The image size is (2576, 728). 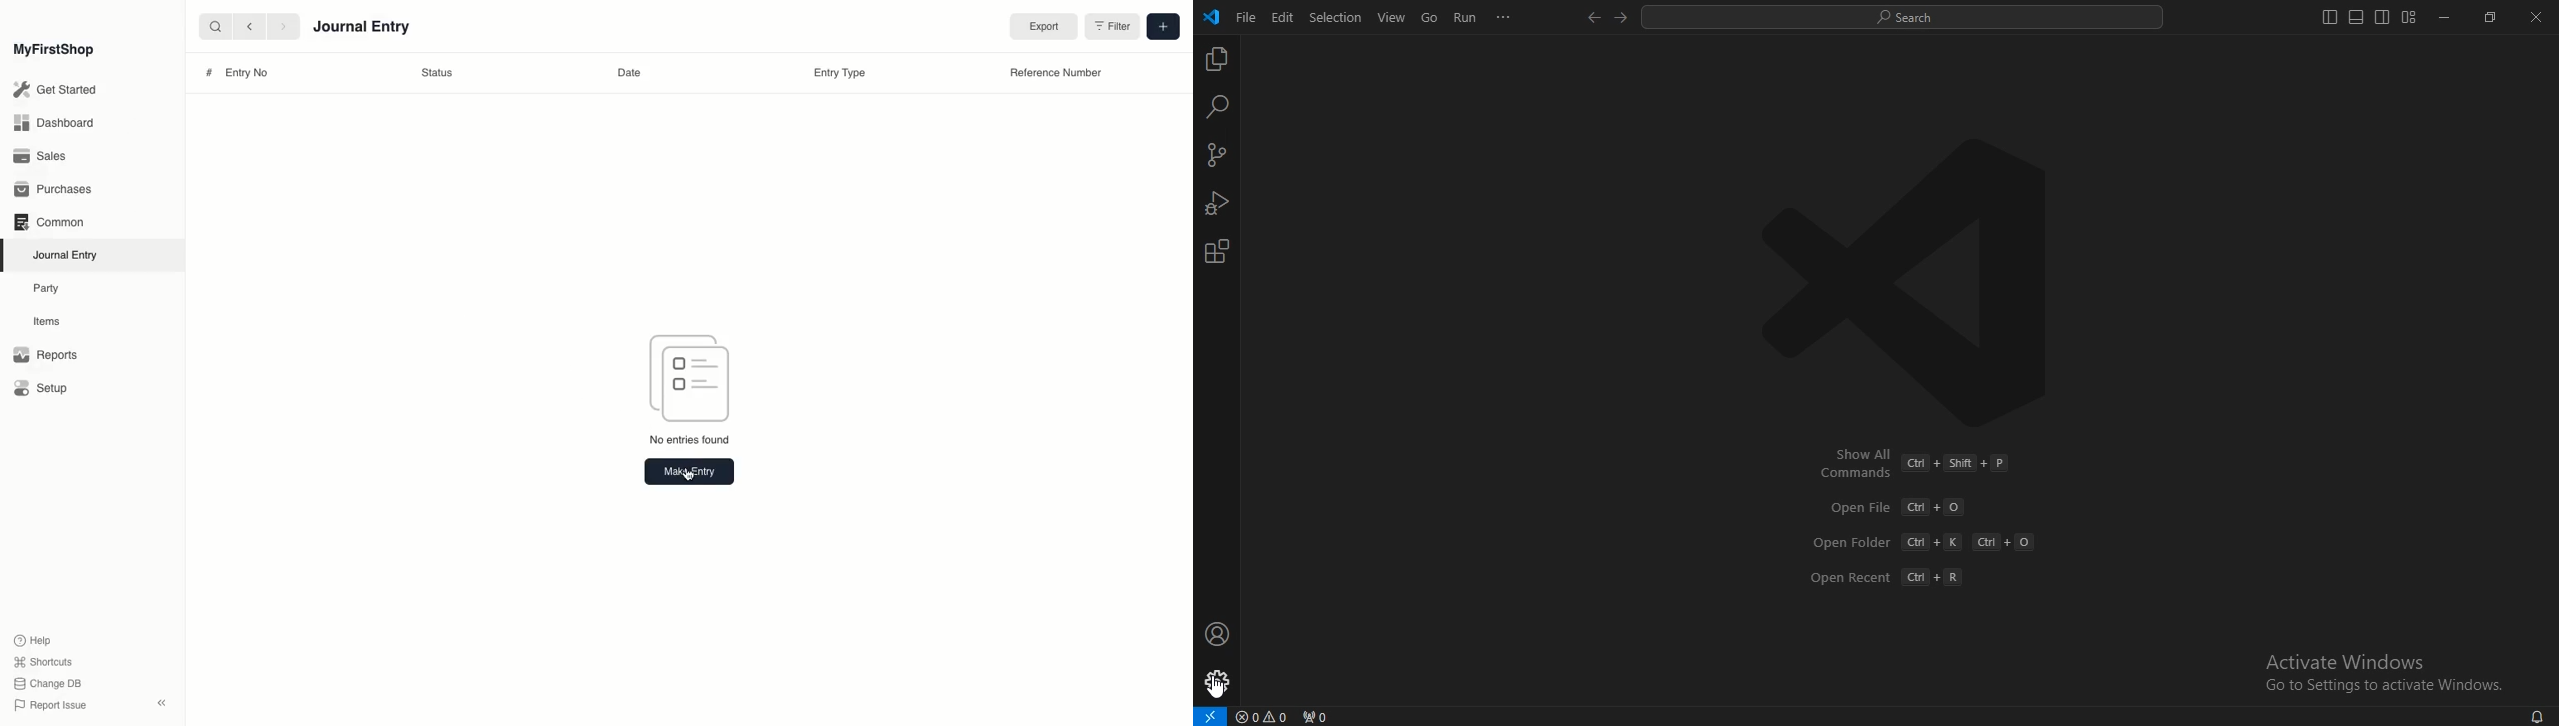 What do you see at coordinates (362, 27) in the screenshot?
I see `Journal Entry` at bounding box center [362, 27].